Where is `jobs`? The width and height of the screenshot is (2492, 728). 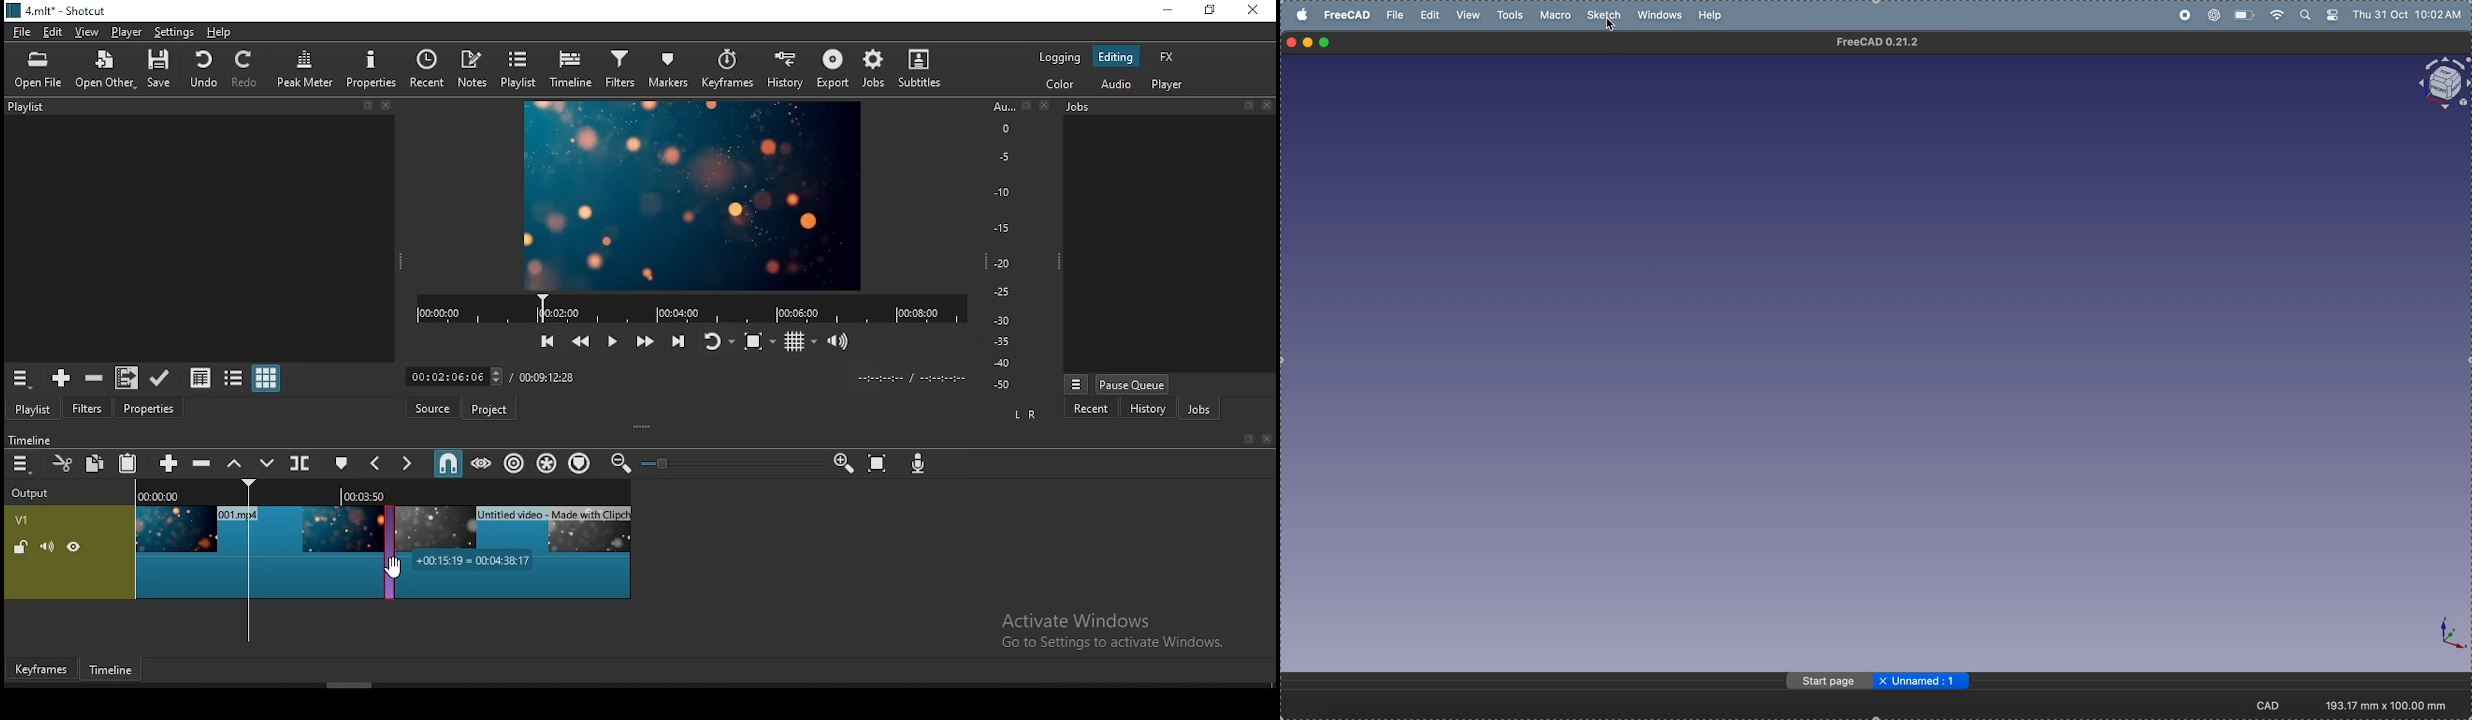 jobs is located at coordinates (1199, 409).